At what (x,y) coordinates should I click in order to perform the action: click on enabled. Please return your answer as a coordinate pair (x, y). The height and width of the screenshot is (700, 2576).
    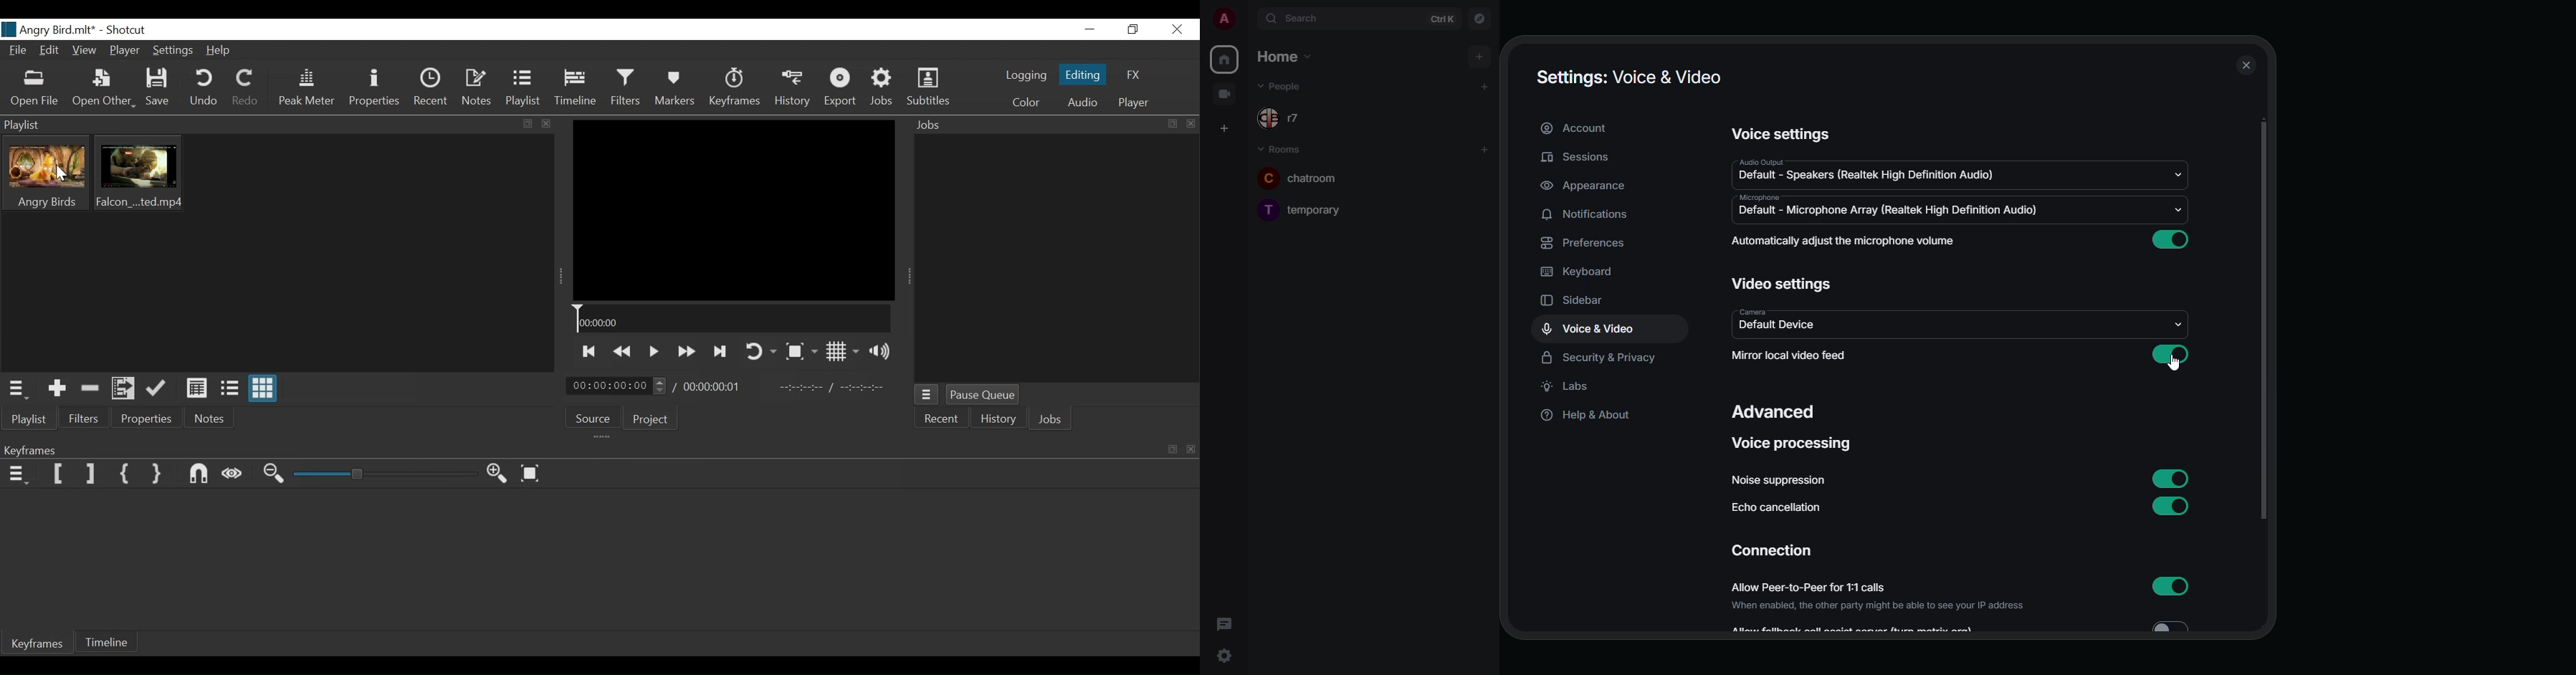
    Looking at the image, I should click on (2173, 583).